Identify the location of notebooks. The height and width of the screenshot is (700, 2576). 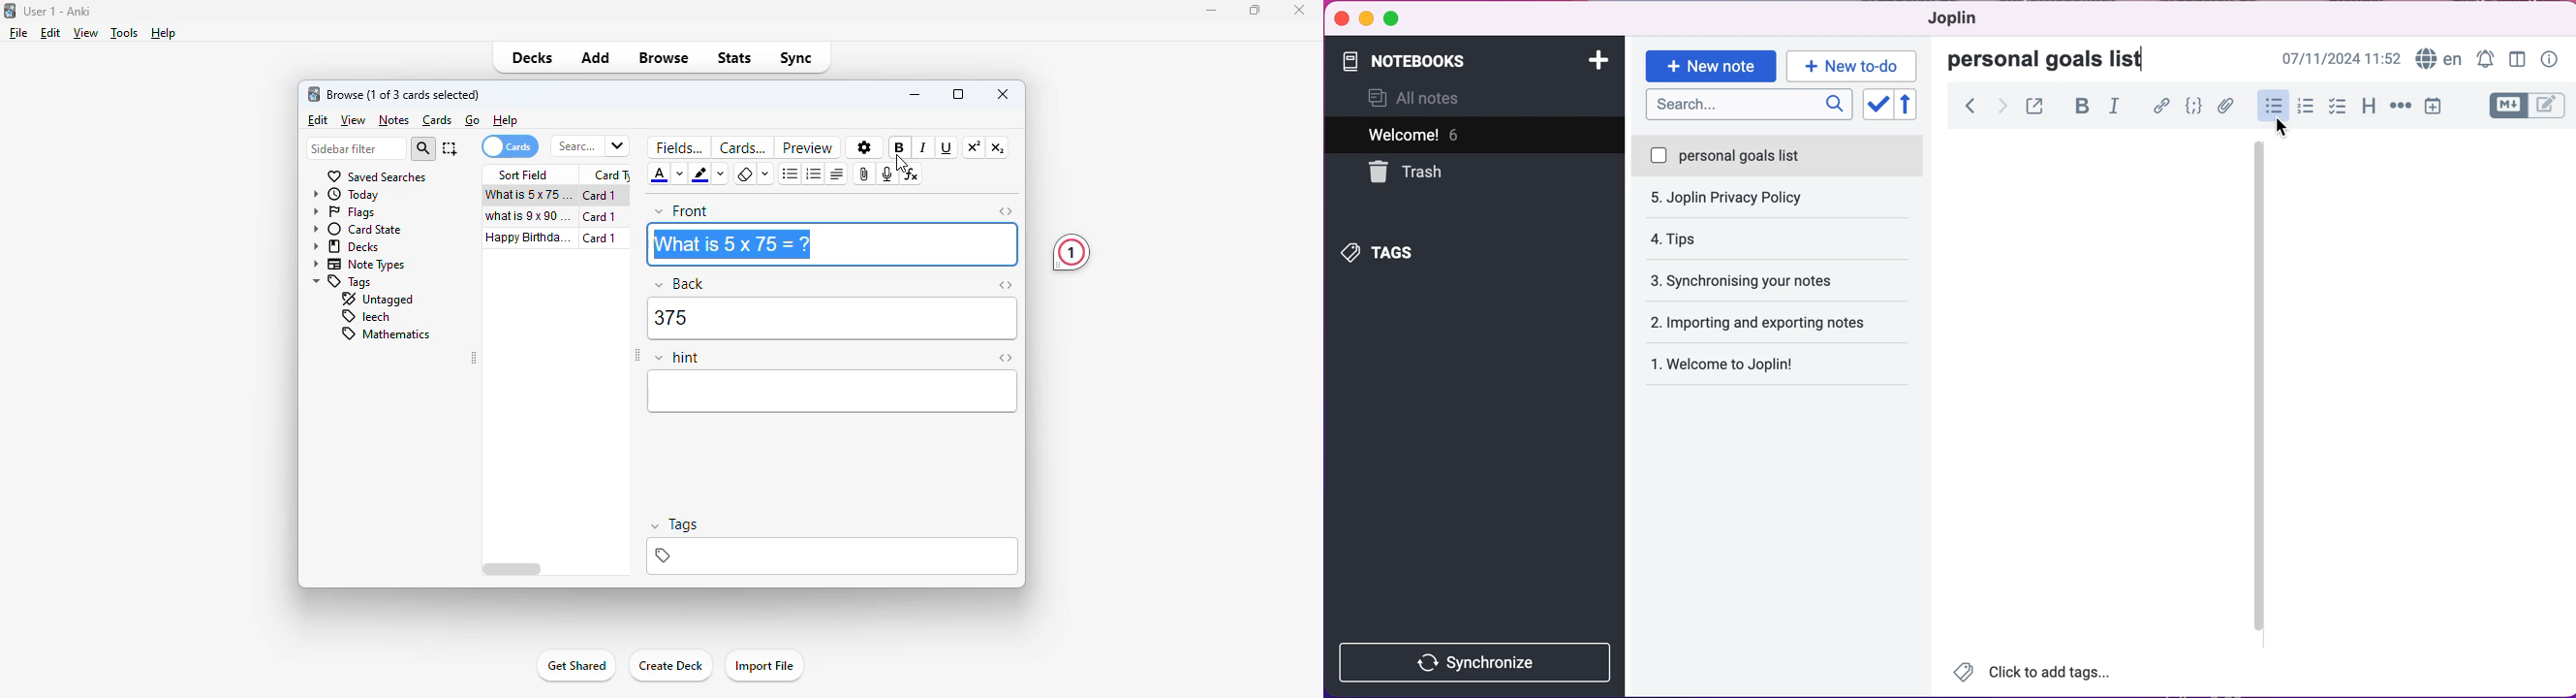
(1445, 61).